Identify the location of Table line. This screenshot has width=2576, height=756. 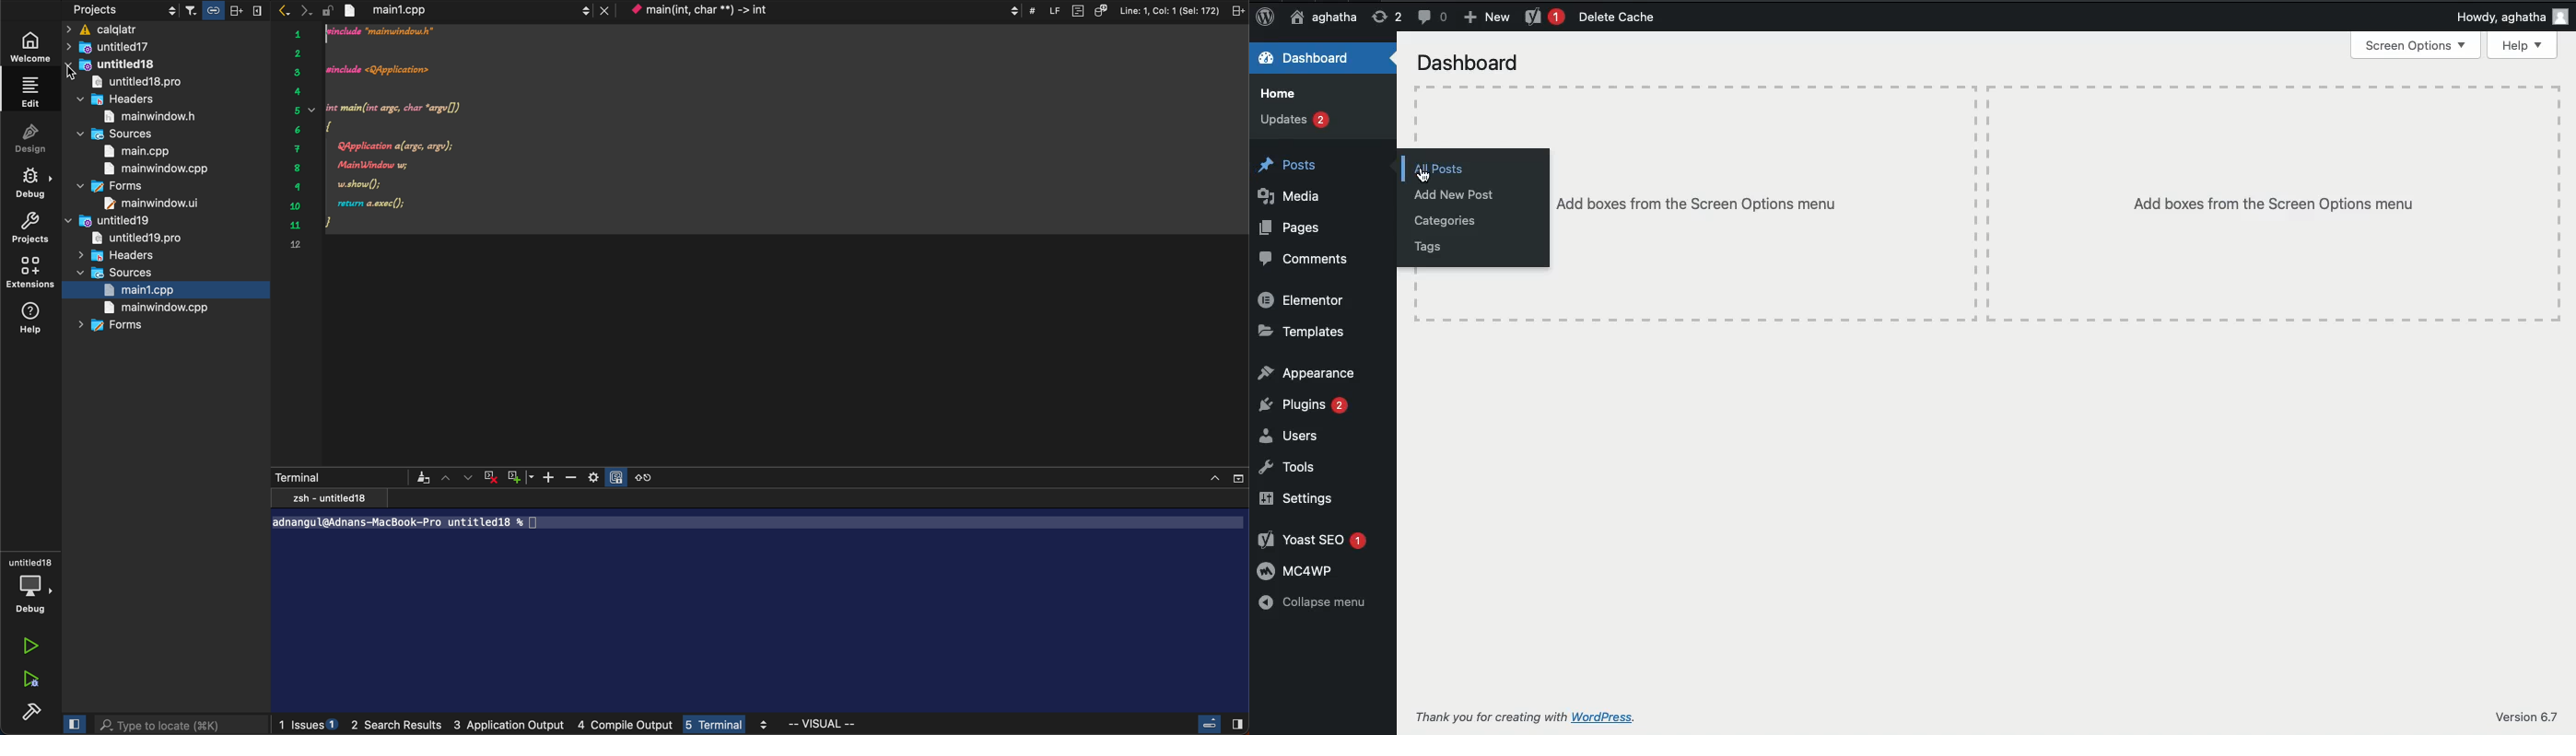
(1989, 320).